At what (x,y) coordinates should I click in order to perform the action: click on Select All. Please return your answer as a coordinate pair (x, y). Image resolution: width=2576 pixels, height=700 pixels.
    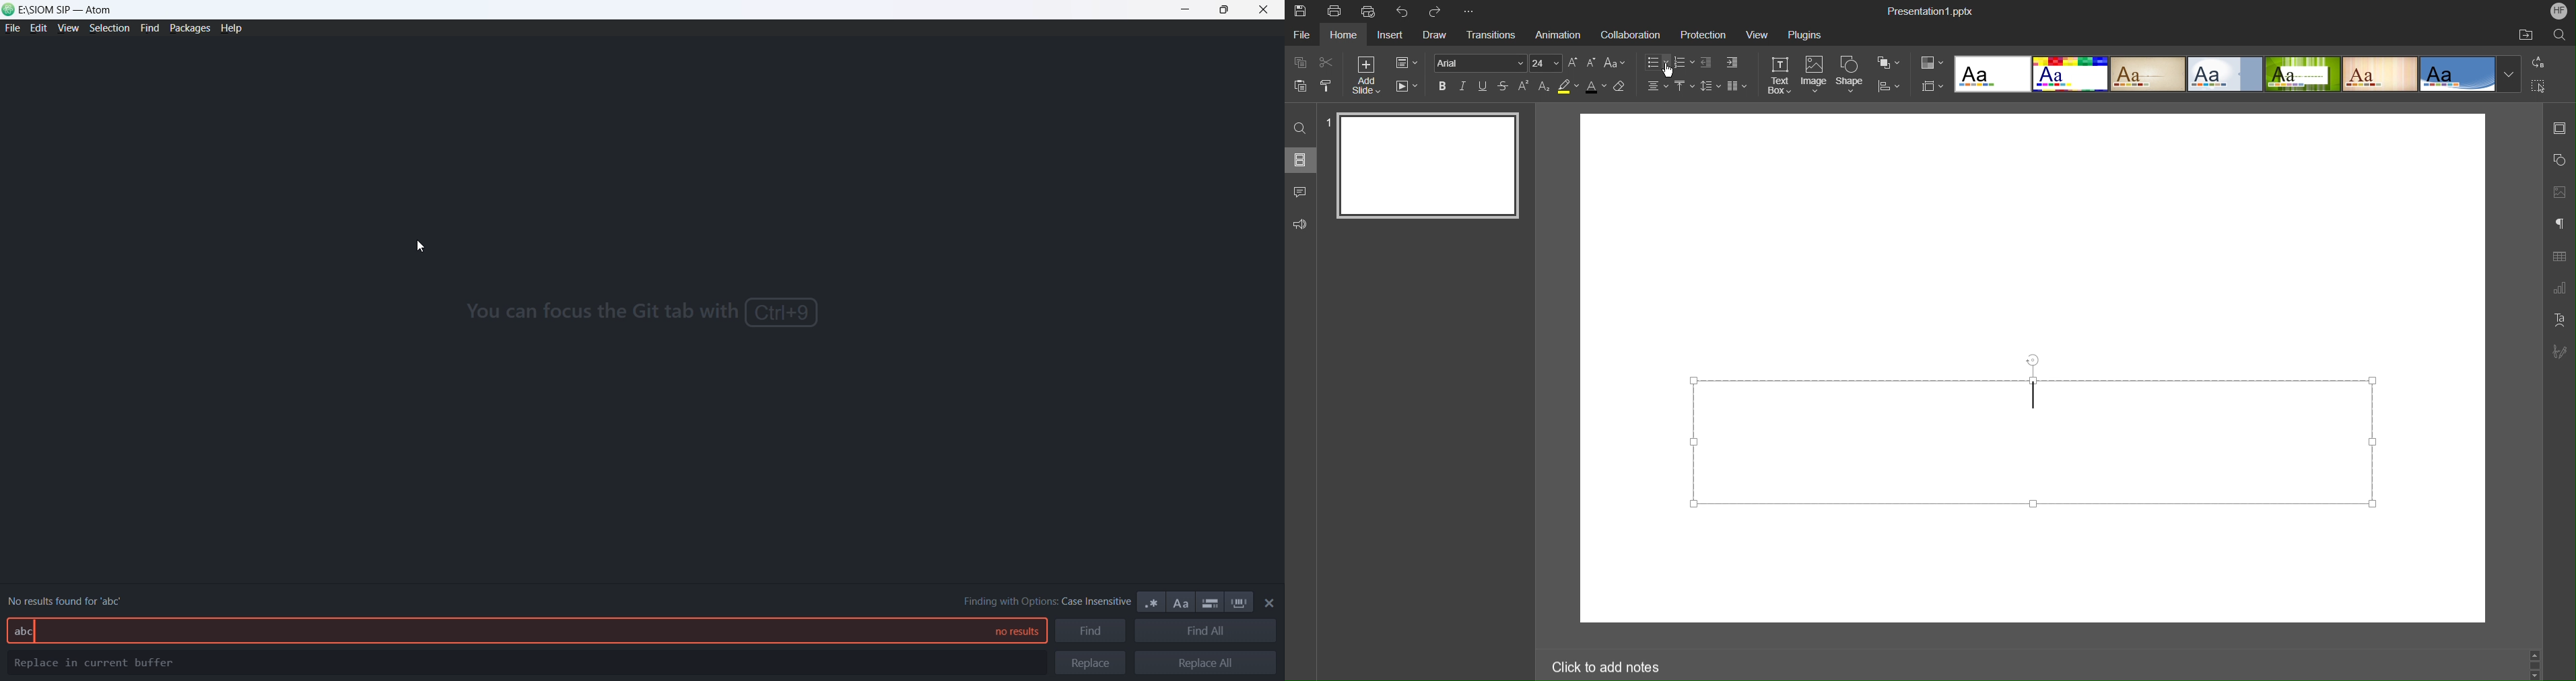
    Looking at the image, I should click on (2540, 85).